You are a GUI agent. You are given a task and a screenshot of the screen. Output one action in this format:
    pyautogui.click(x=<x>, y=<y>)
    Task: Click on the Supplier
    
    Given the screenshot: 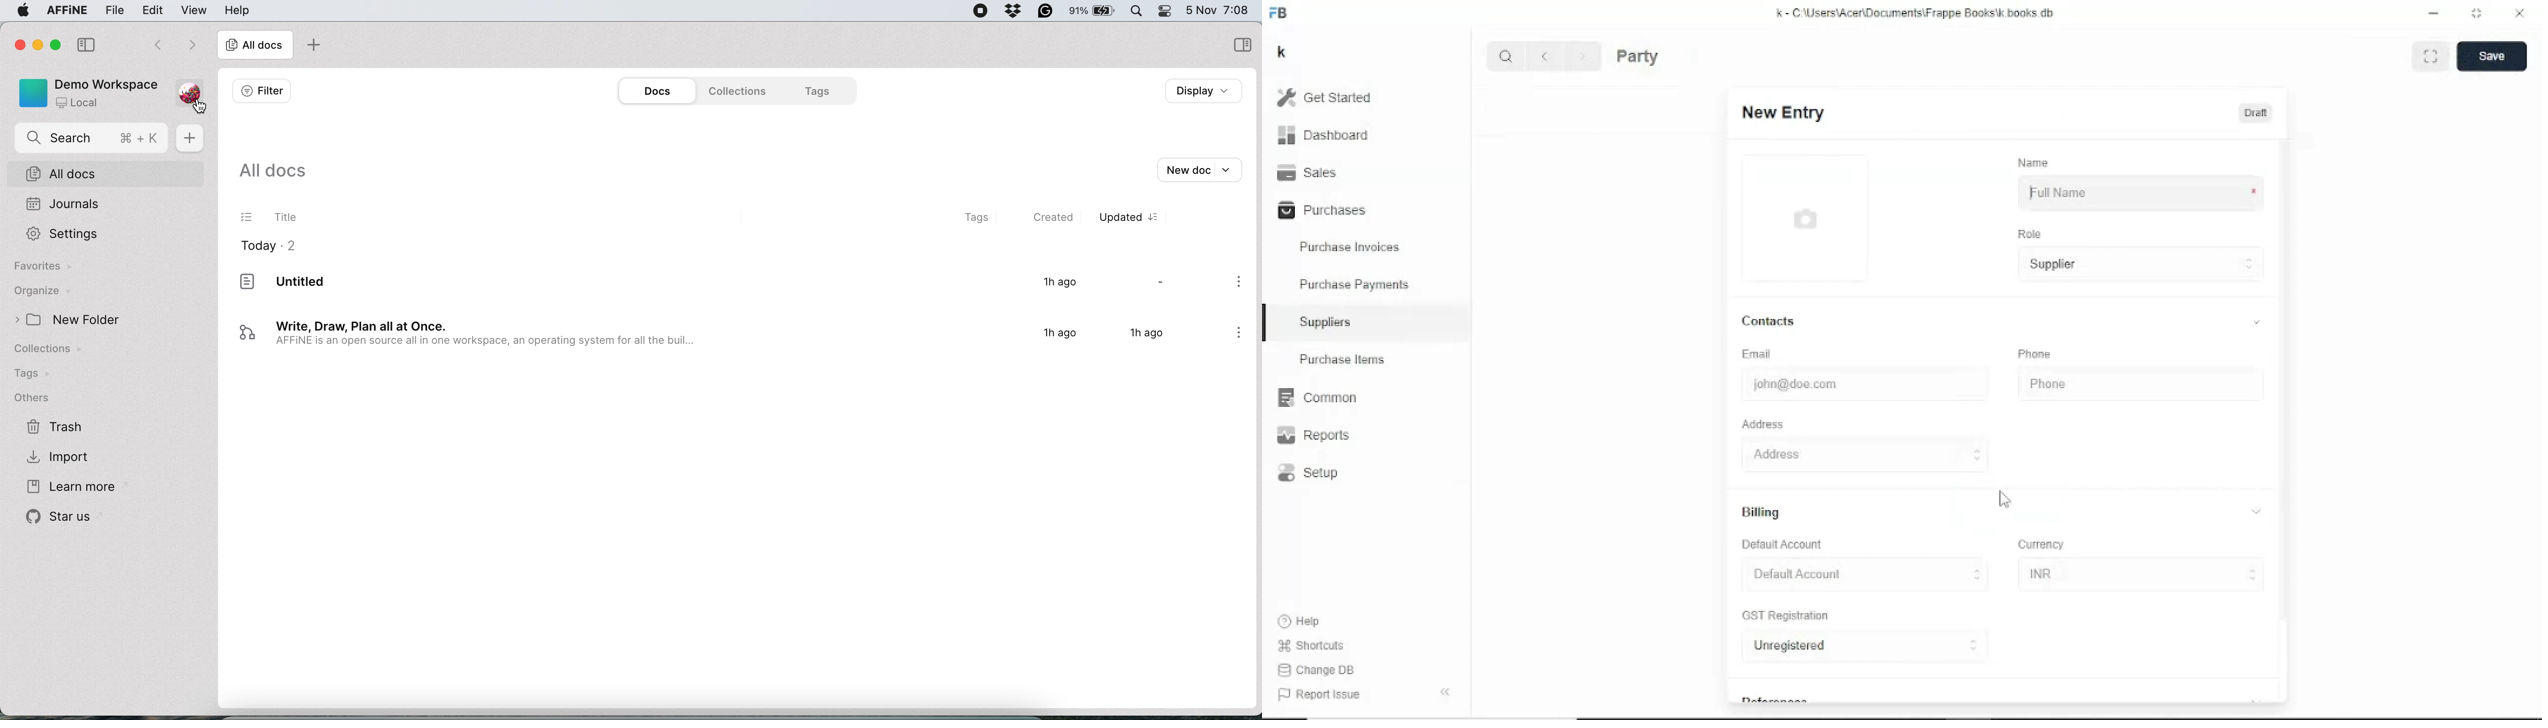 What is the action you would take?
    pyautogui.click(x=2143, y=265)
    